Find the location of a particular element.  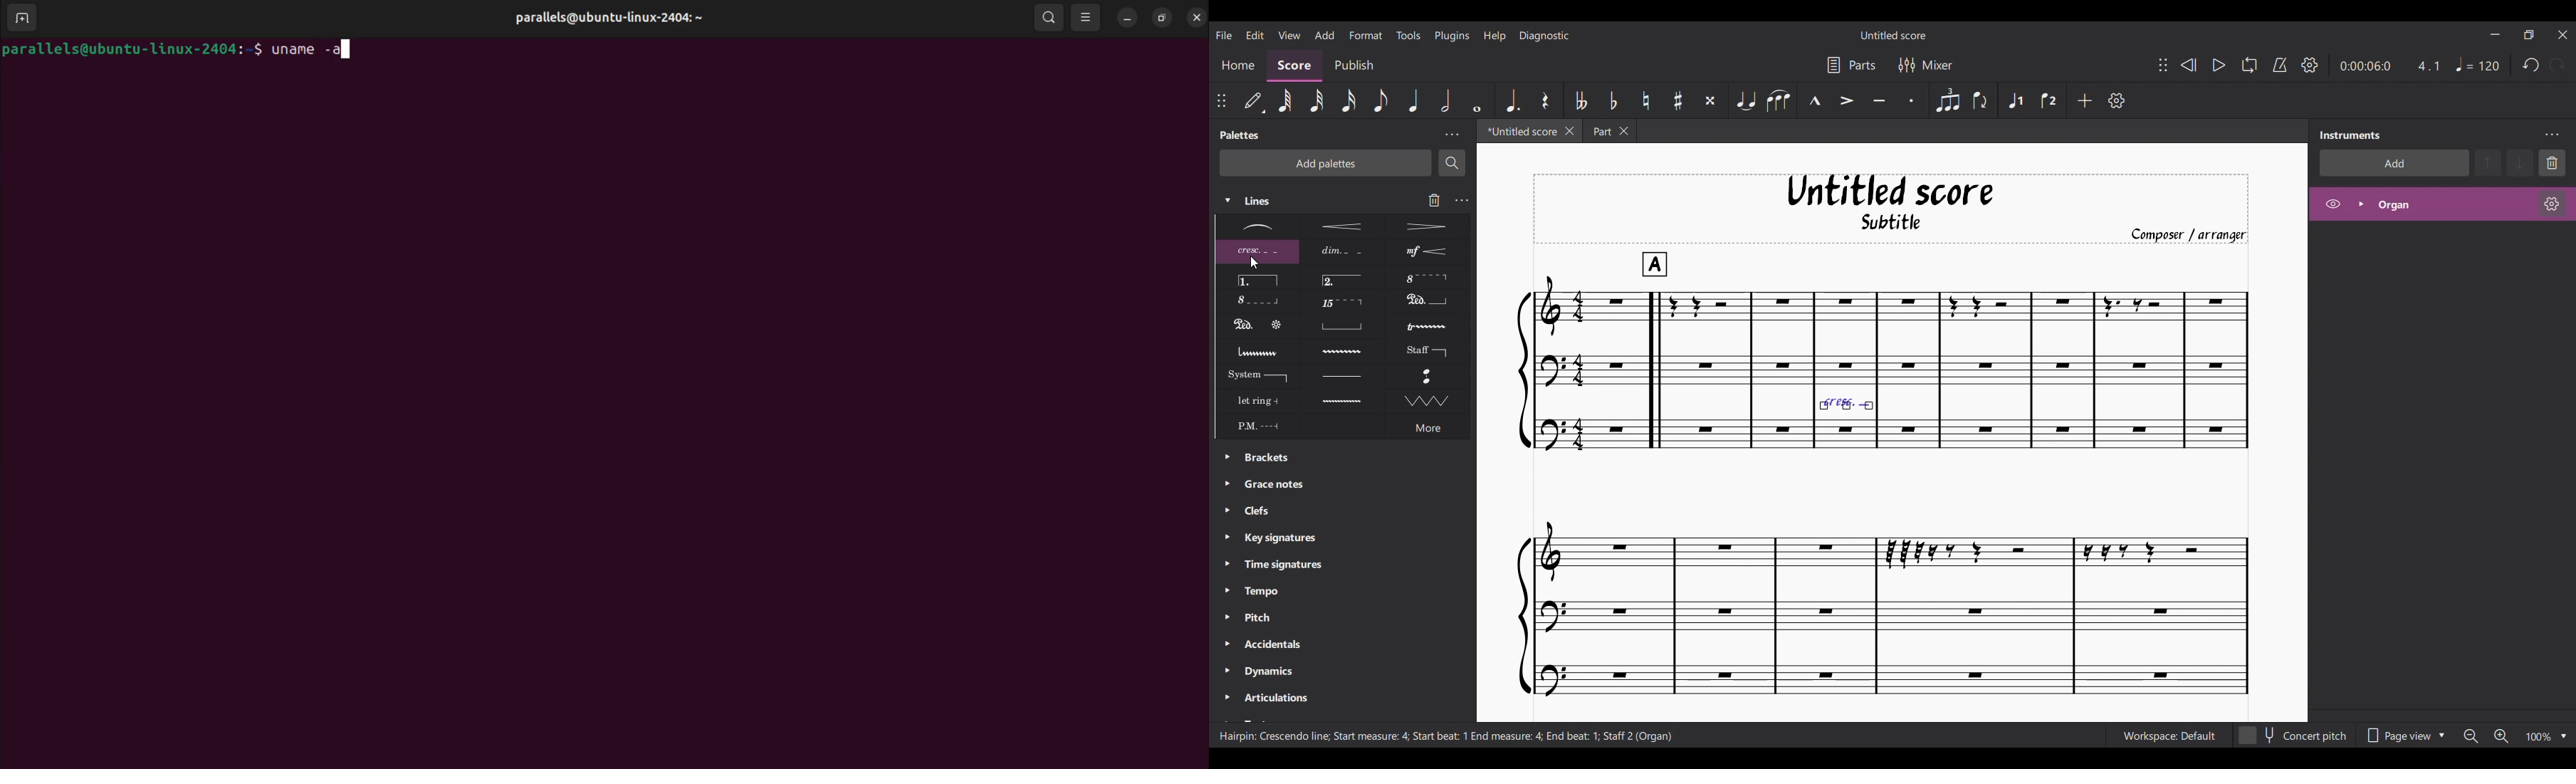

16th note is located at coordinates (1349, 101).